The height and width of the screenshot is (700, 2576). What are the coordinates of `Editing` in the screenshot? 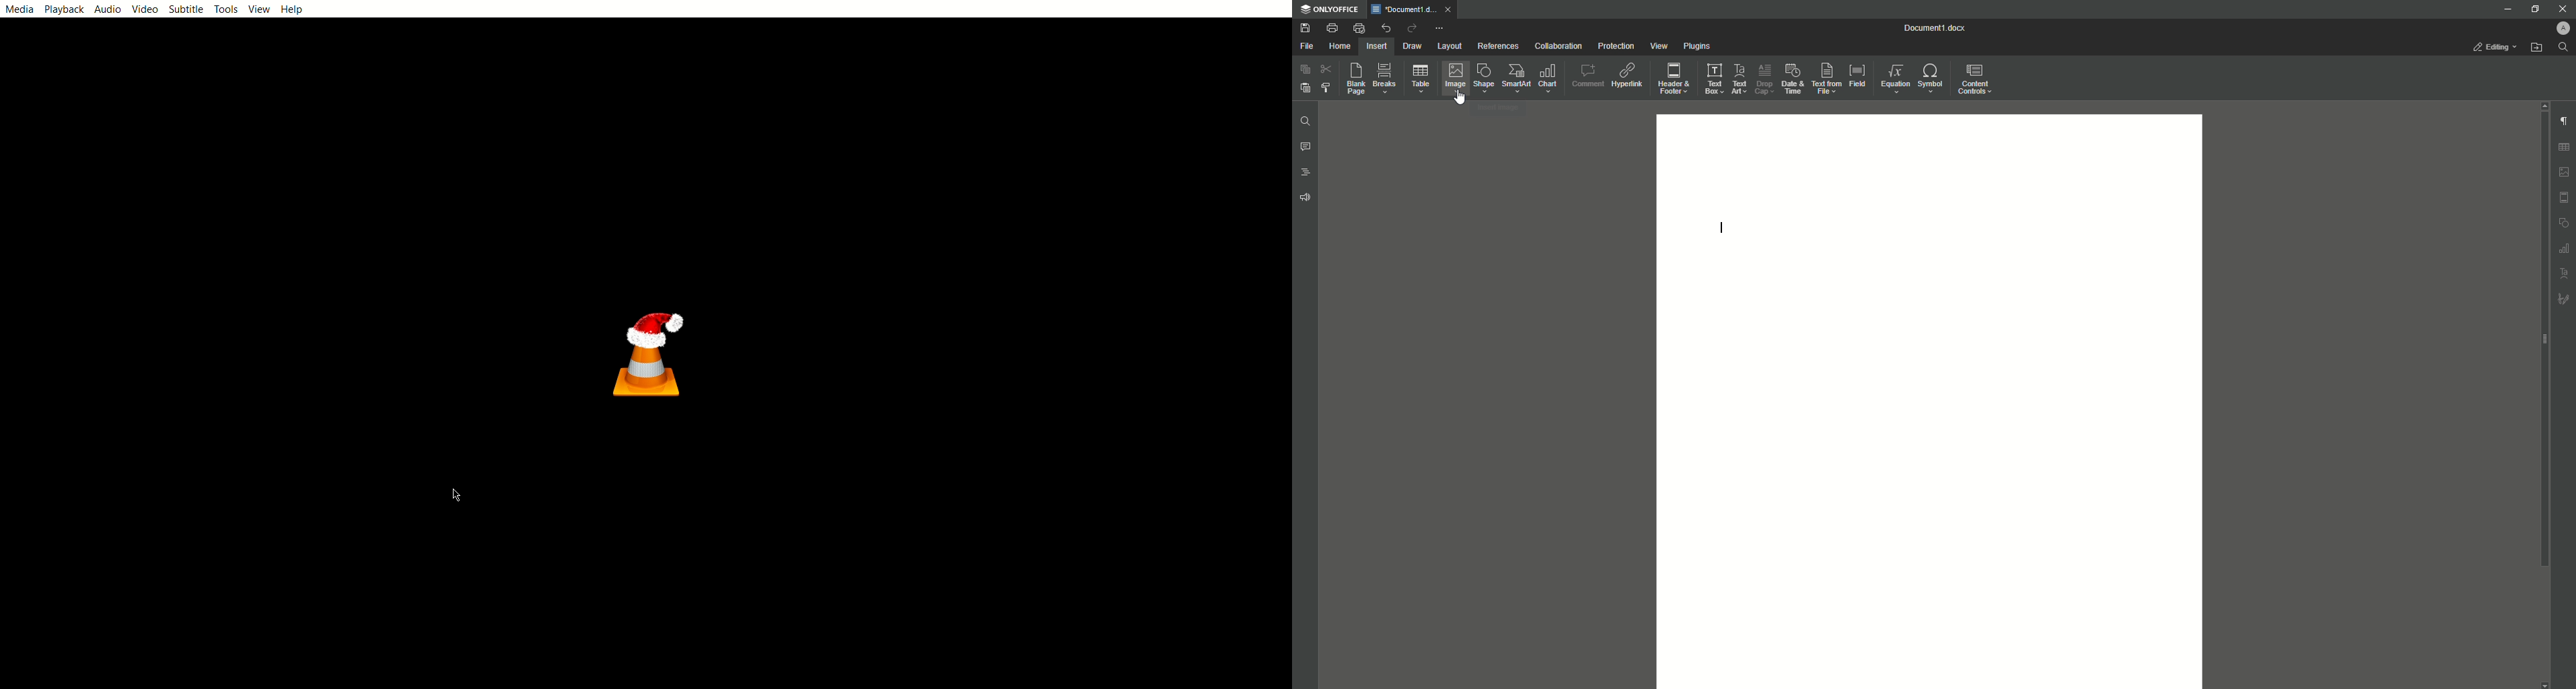 It's located at (2494, 46).